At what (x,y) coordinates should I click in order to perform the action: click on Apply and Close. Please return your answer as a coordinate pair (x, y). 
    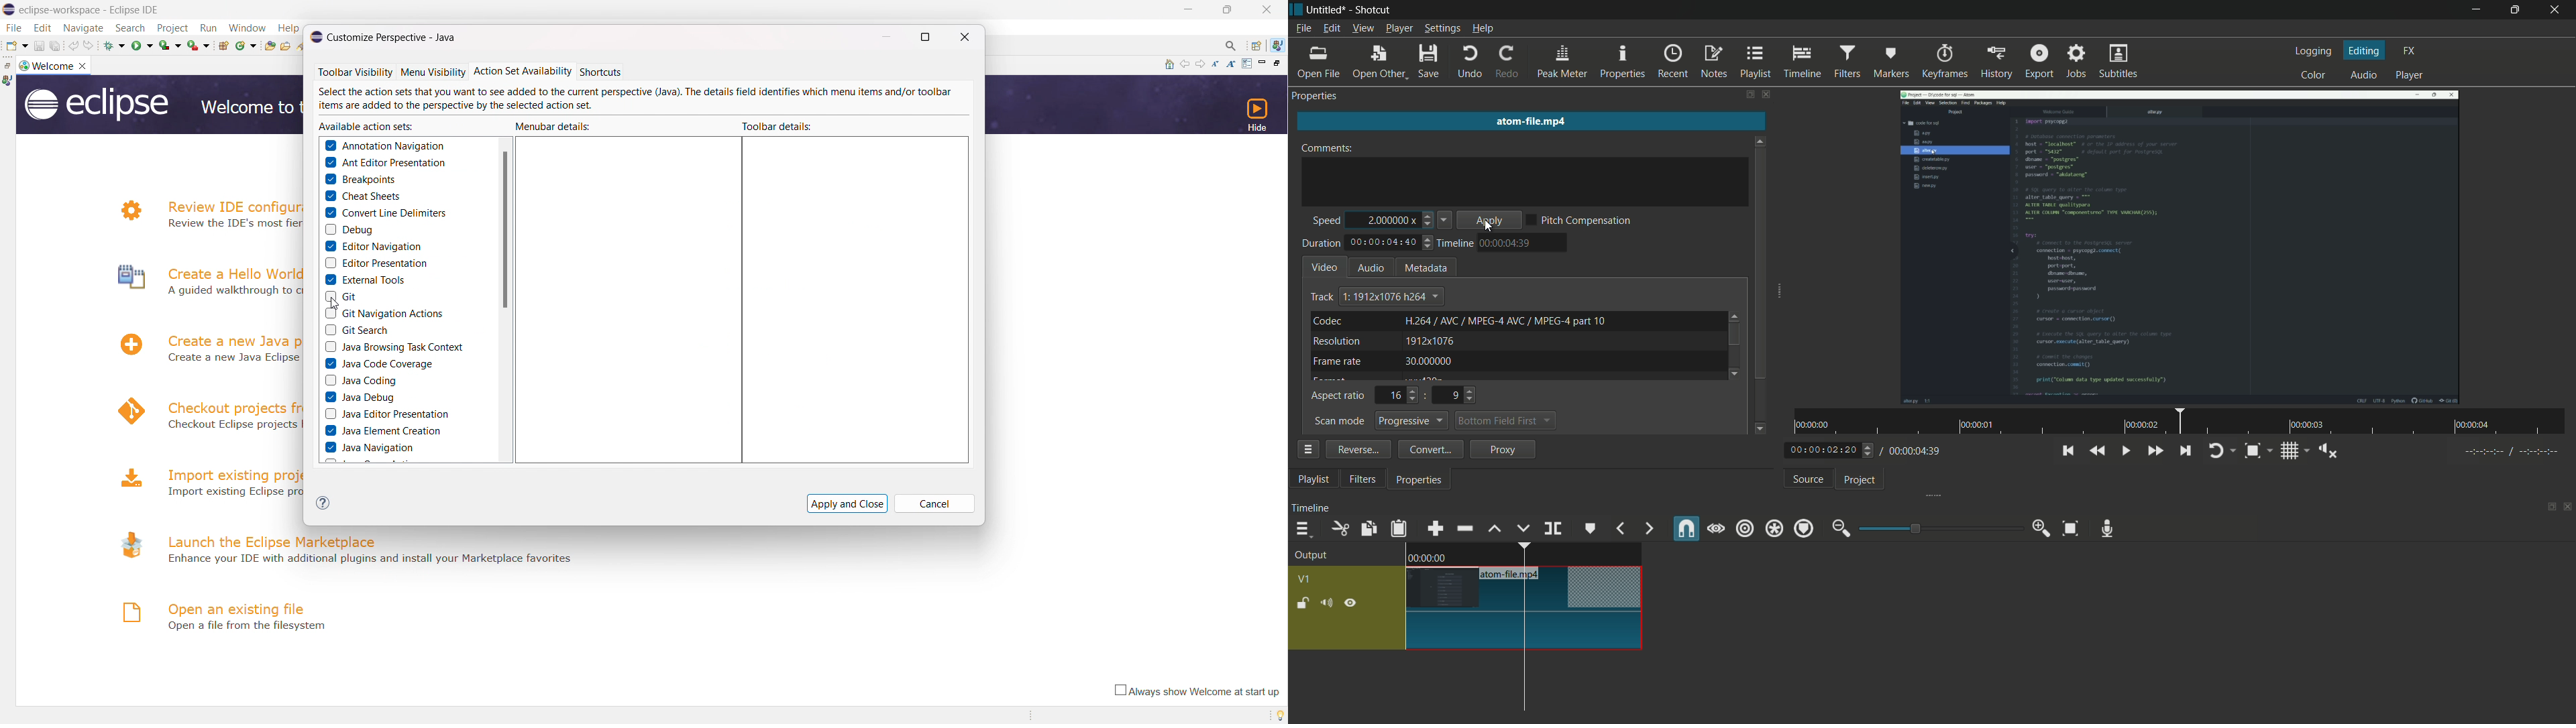
    Looking at the image, I should click on (841, 503).